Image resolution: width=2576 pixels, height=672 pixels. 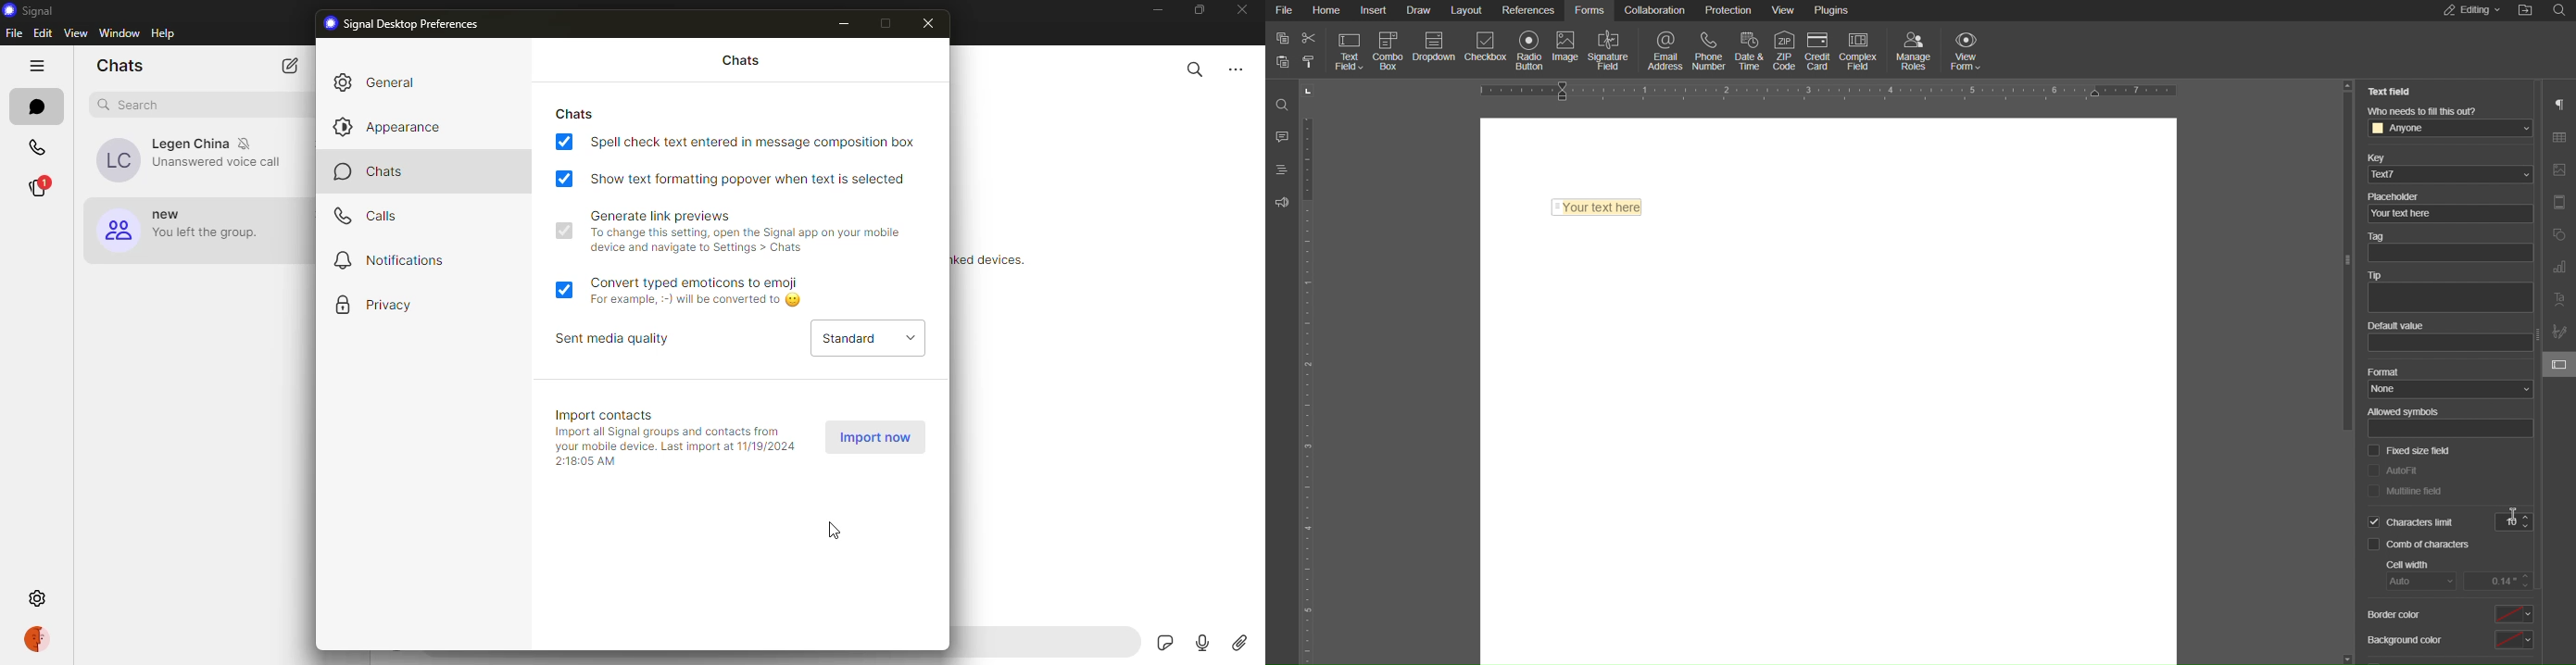 I want to click on maximize, so click(x=885, y=22).